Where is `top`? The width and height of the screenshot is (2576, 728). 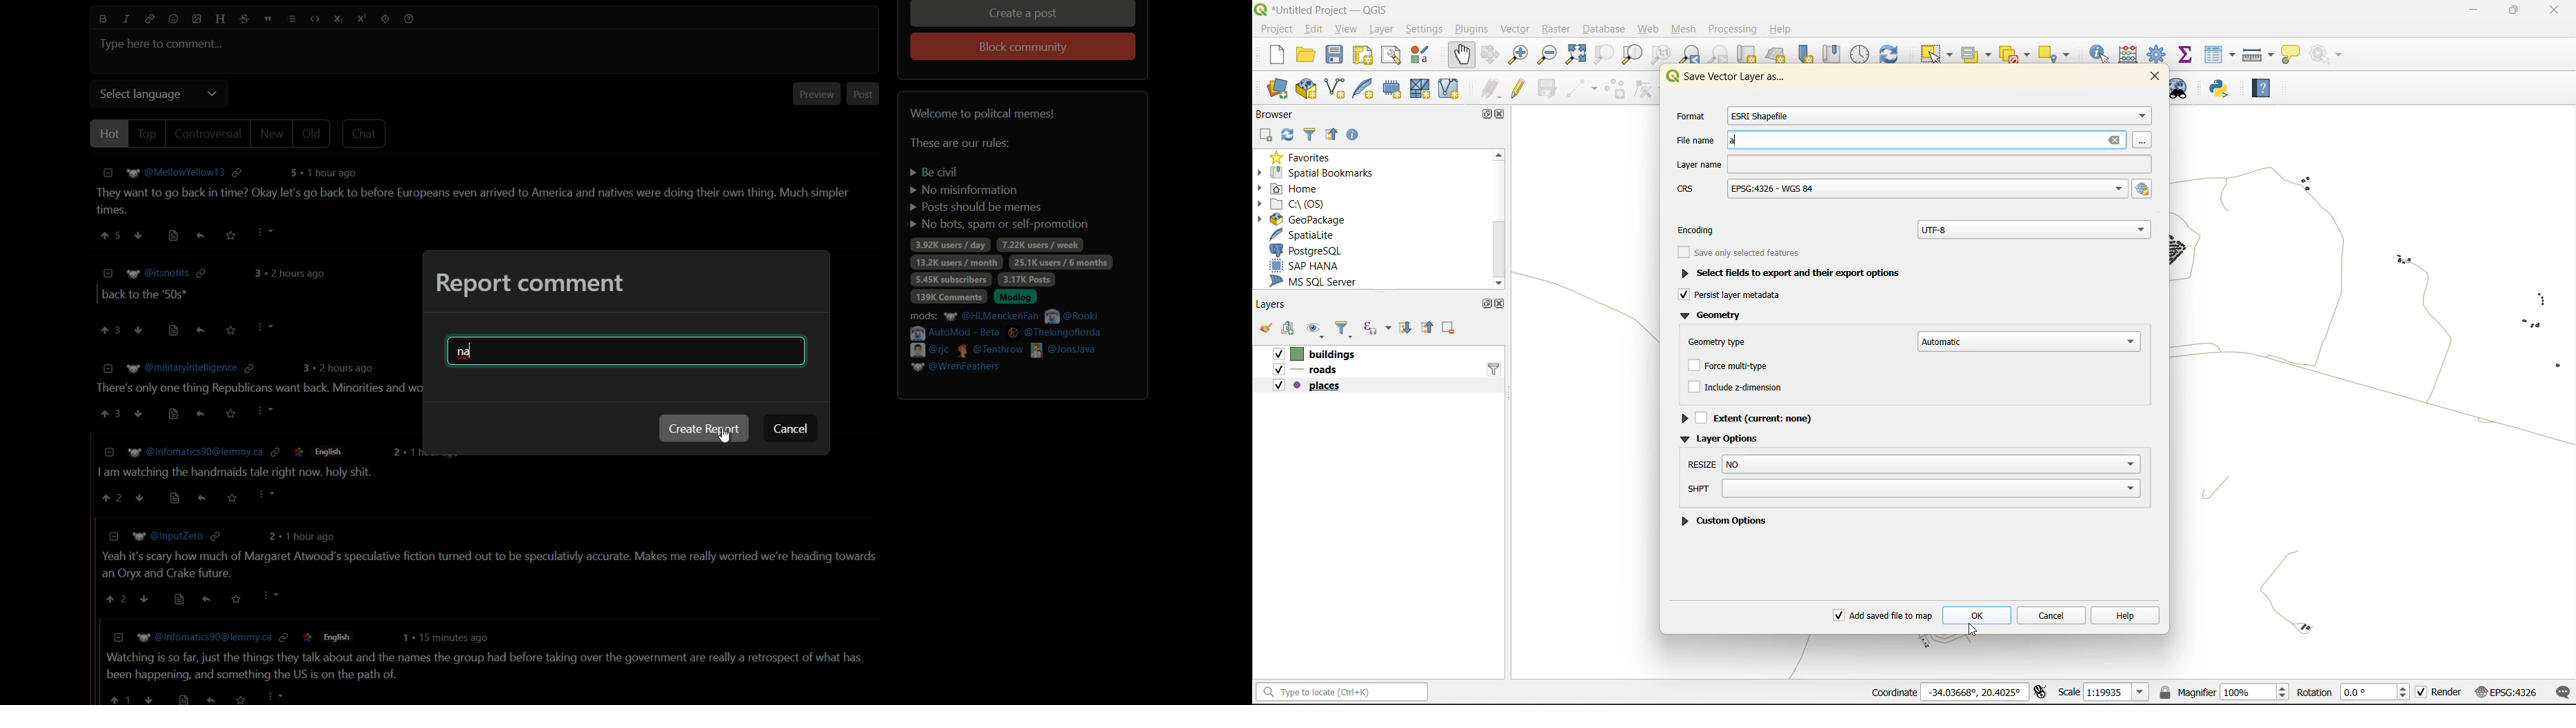
top is located at coordinates (148, 134).